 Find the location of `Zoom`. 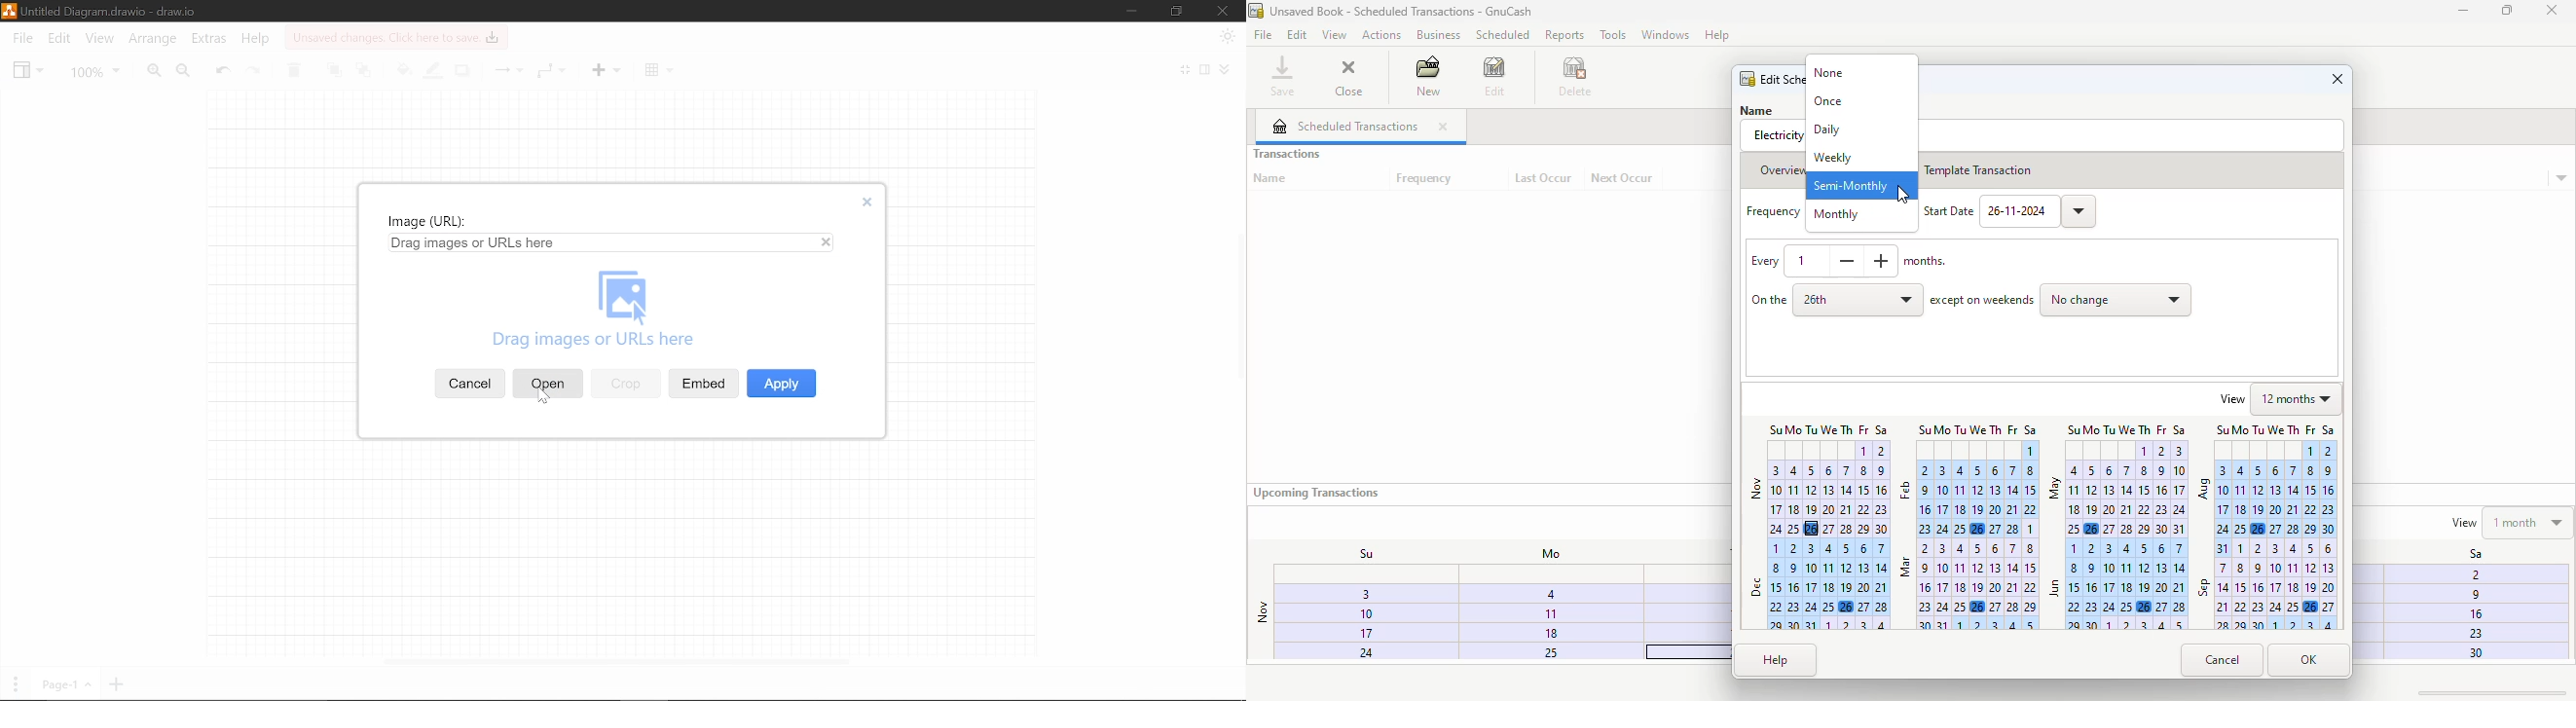

Zoom is located at coordinates (92, 70).